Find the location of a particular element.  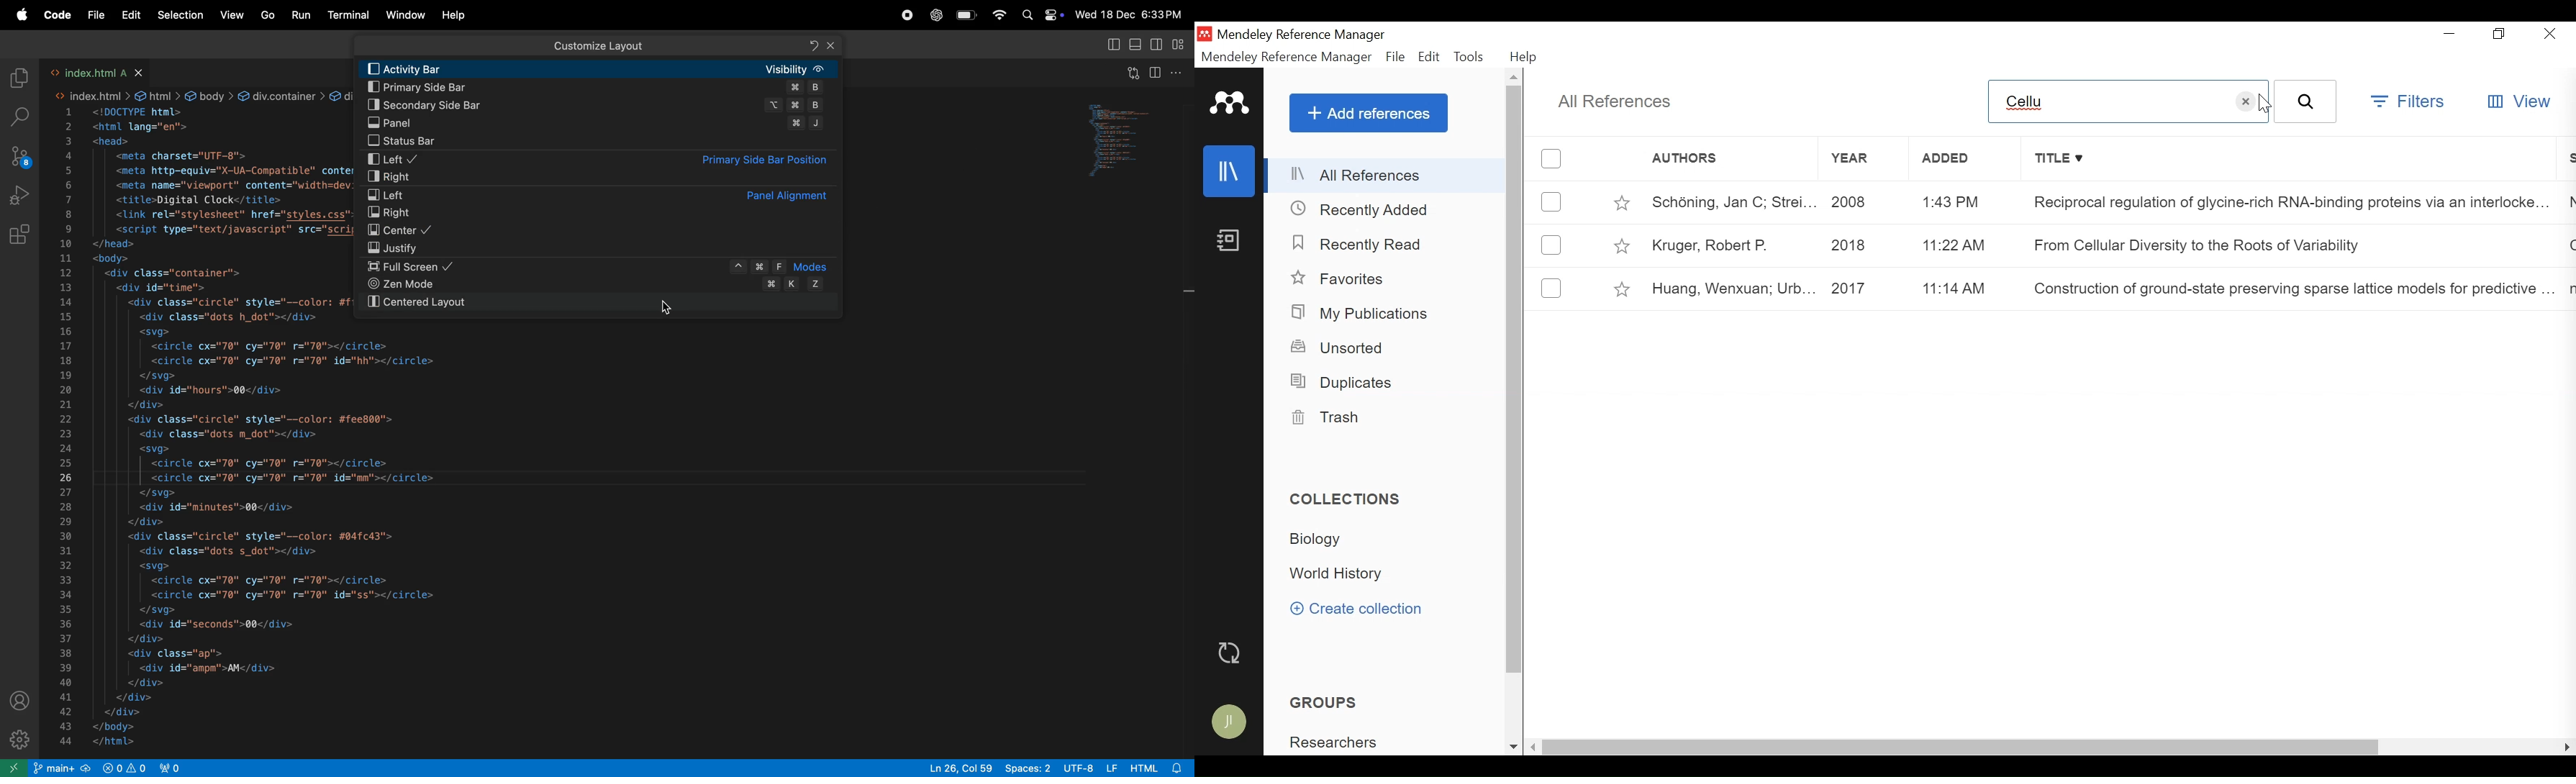

Scroll down is located at coordinates (1513, 747).